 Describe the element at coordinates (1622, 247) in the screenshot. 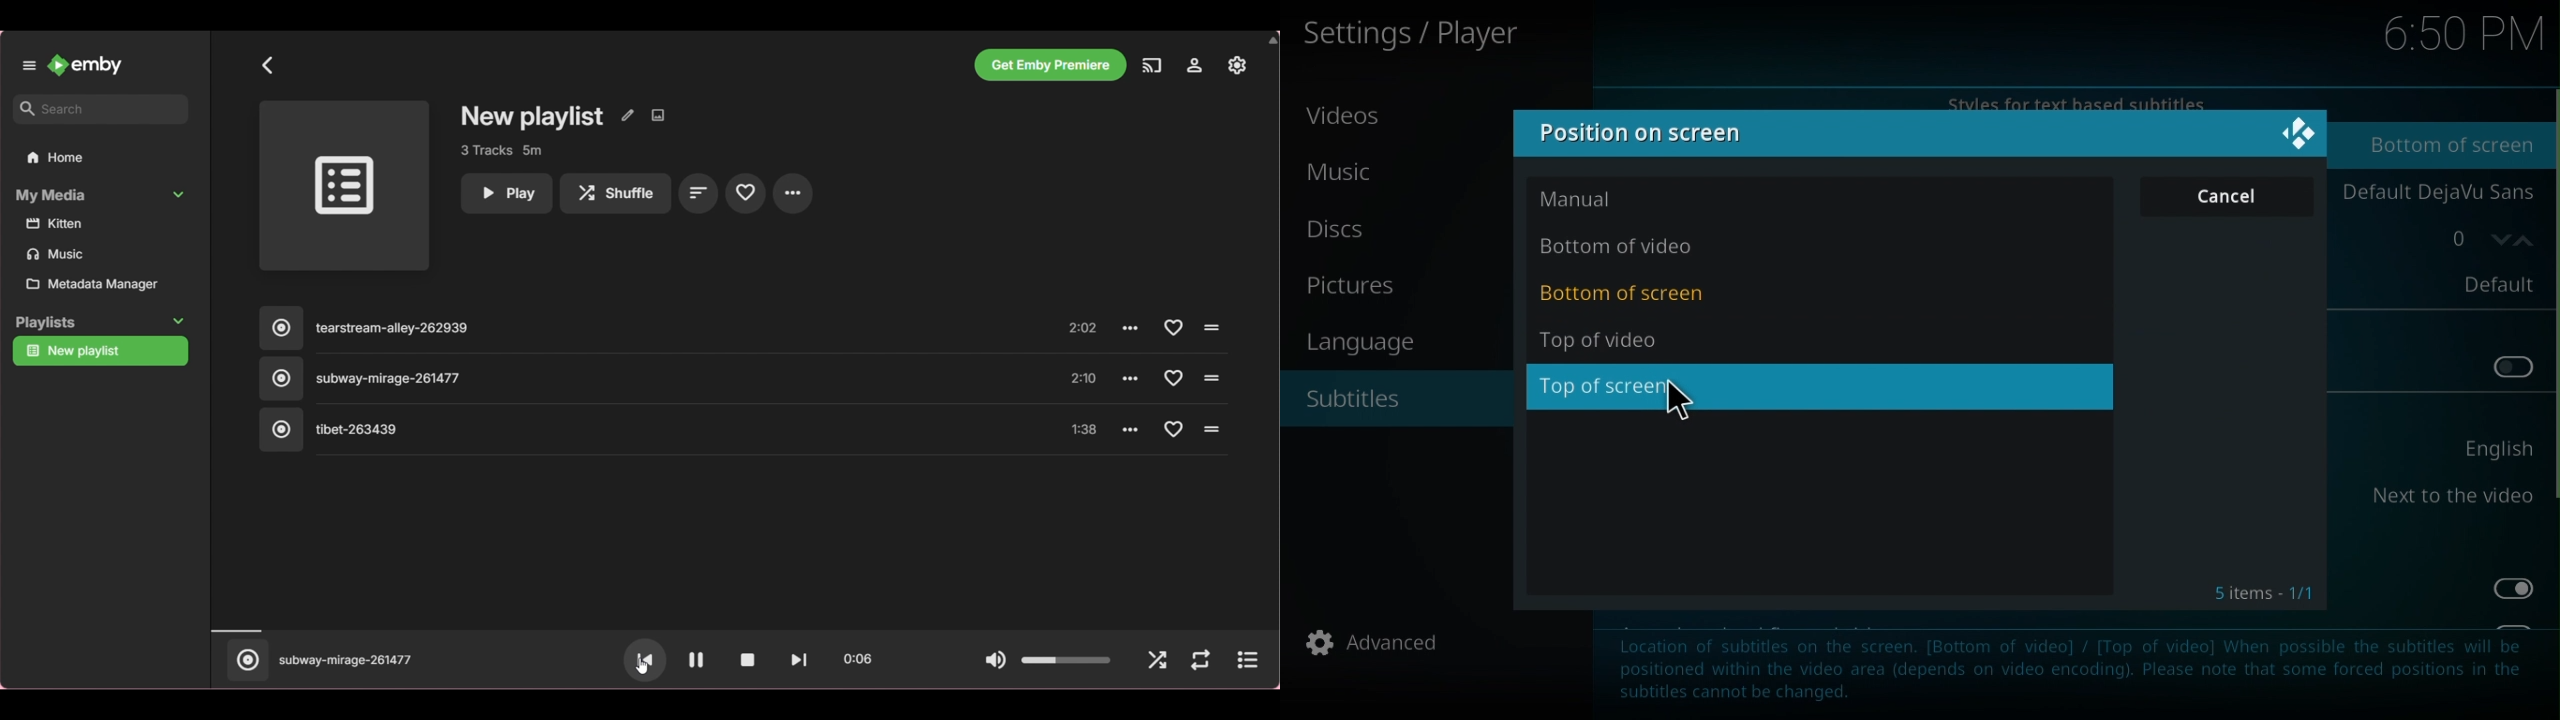

I see `Botton of video` at that location.